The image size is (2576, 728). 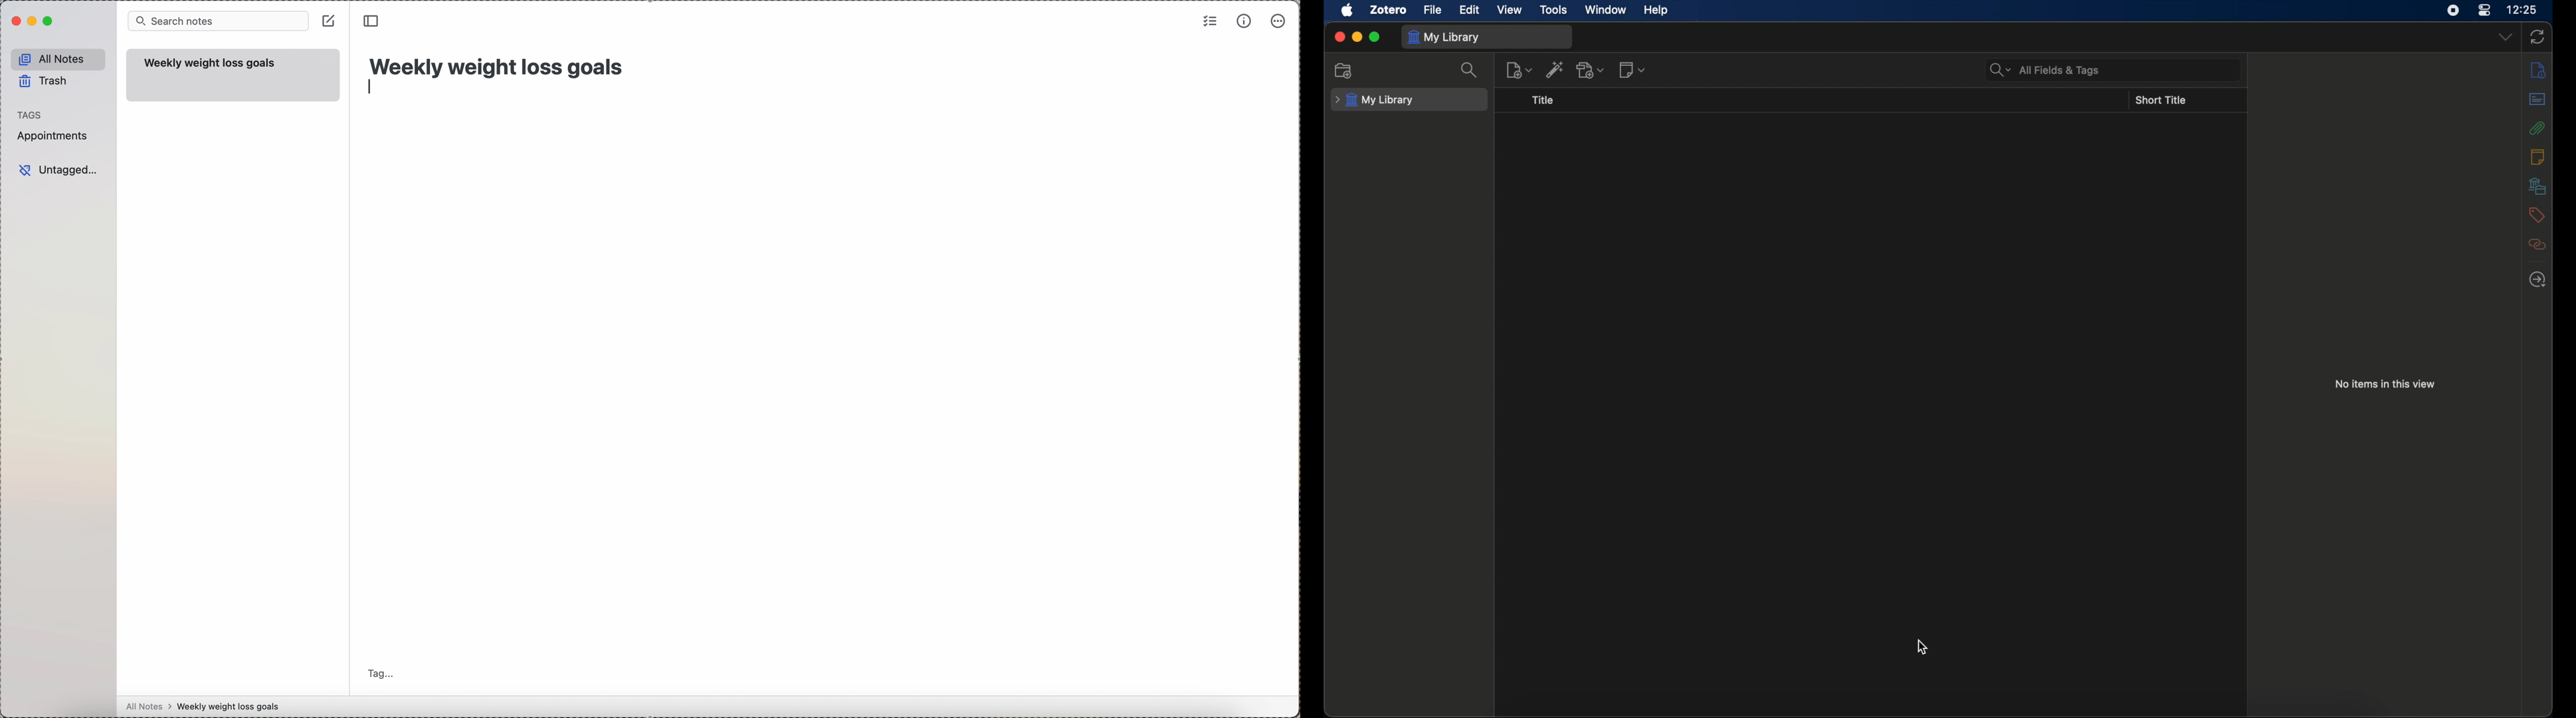 What do you see at coordinates (1469, 10) in the screenshot?
I see `edit` at bounding box center [1469, 10].